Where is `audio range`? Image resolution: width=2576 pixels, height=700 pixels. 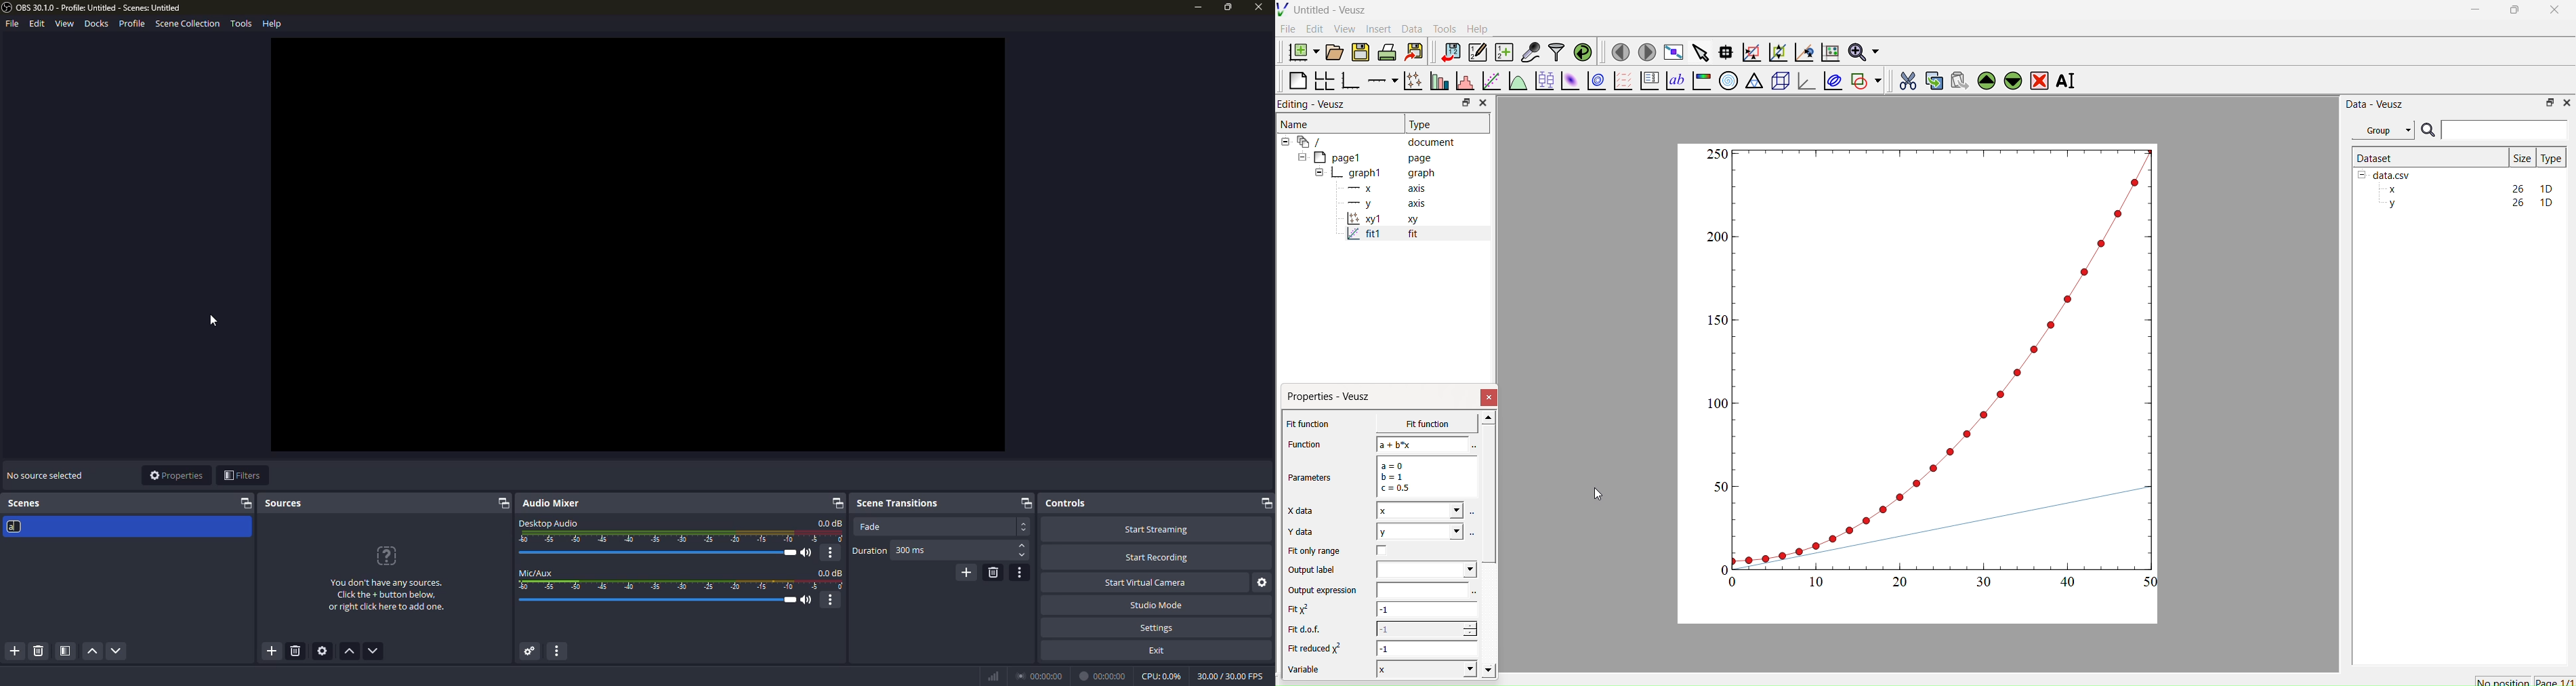
audio range is located at coordinates (682, 537).